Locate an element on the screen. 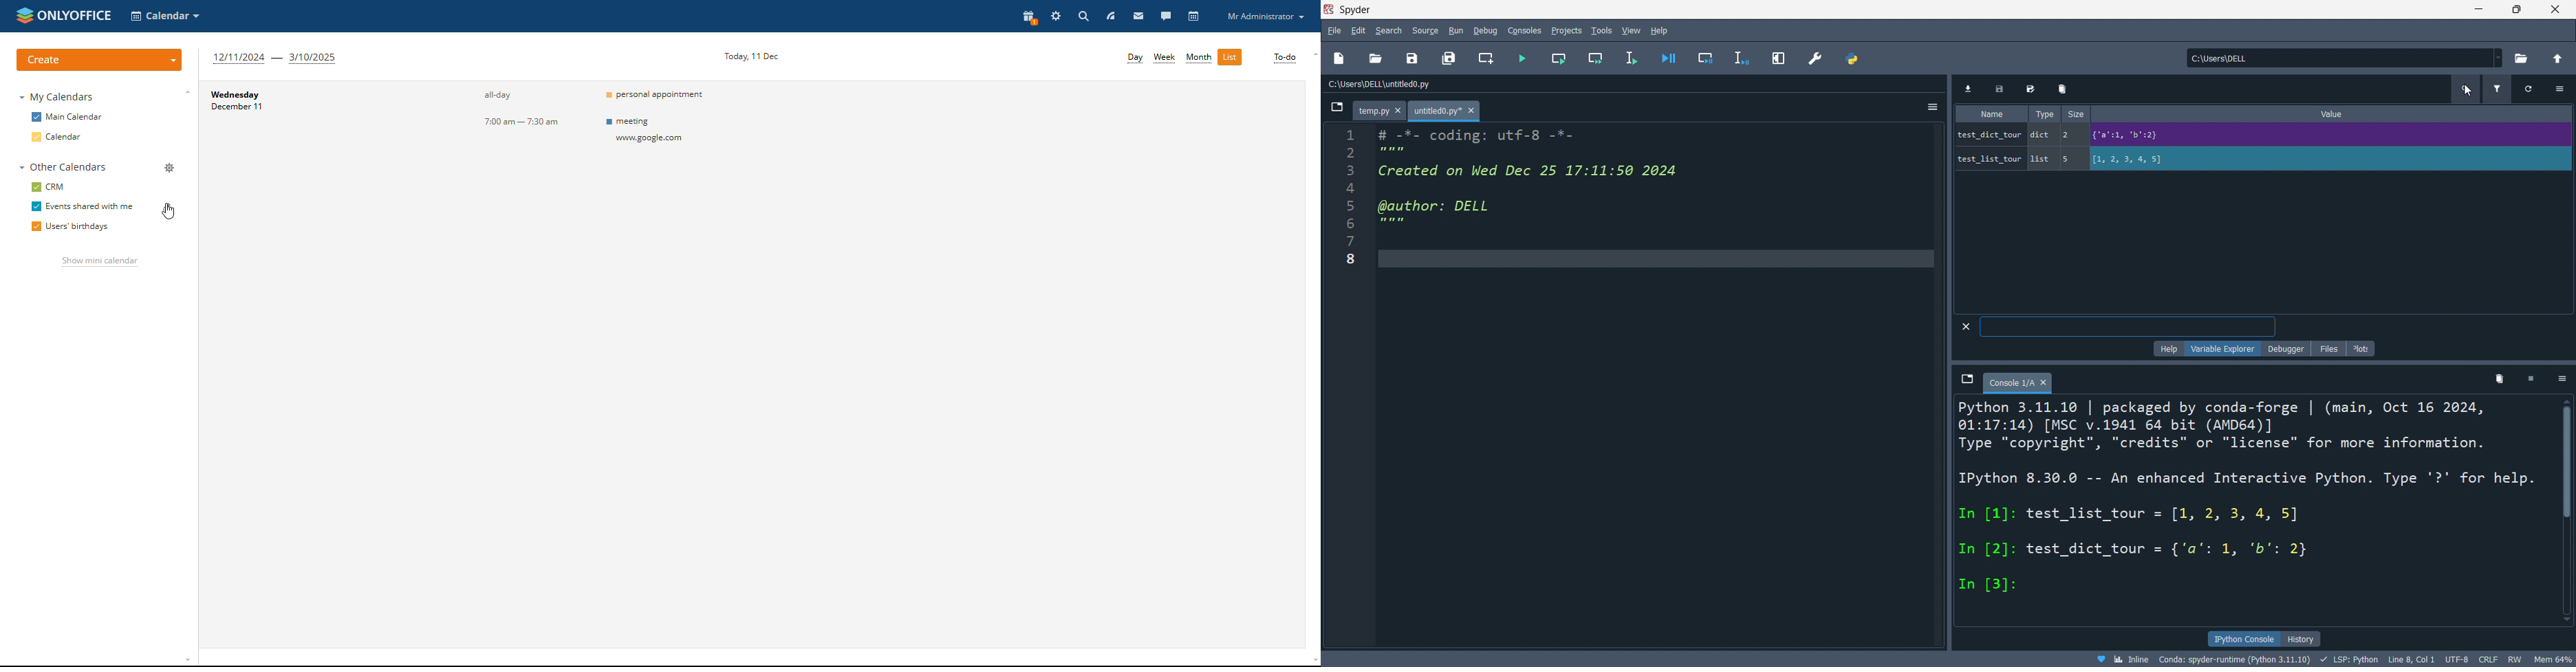 The height and width of the screenshot is (672, 2576). current directory is located at coordinates (2339, 59).